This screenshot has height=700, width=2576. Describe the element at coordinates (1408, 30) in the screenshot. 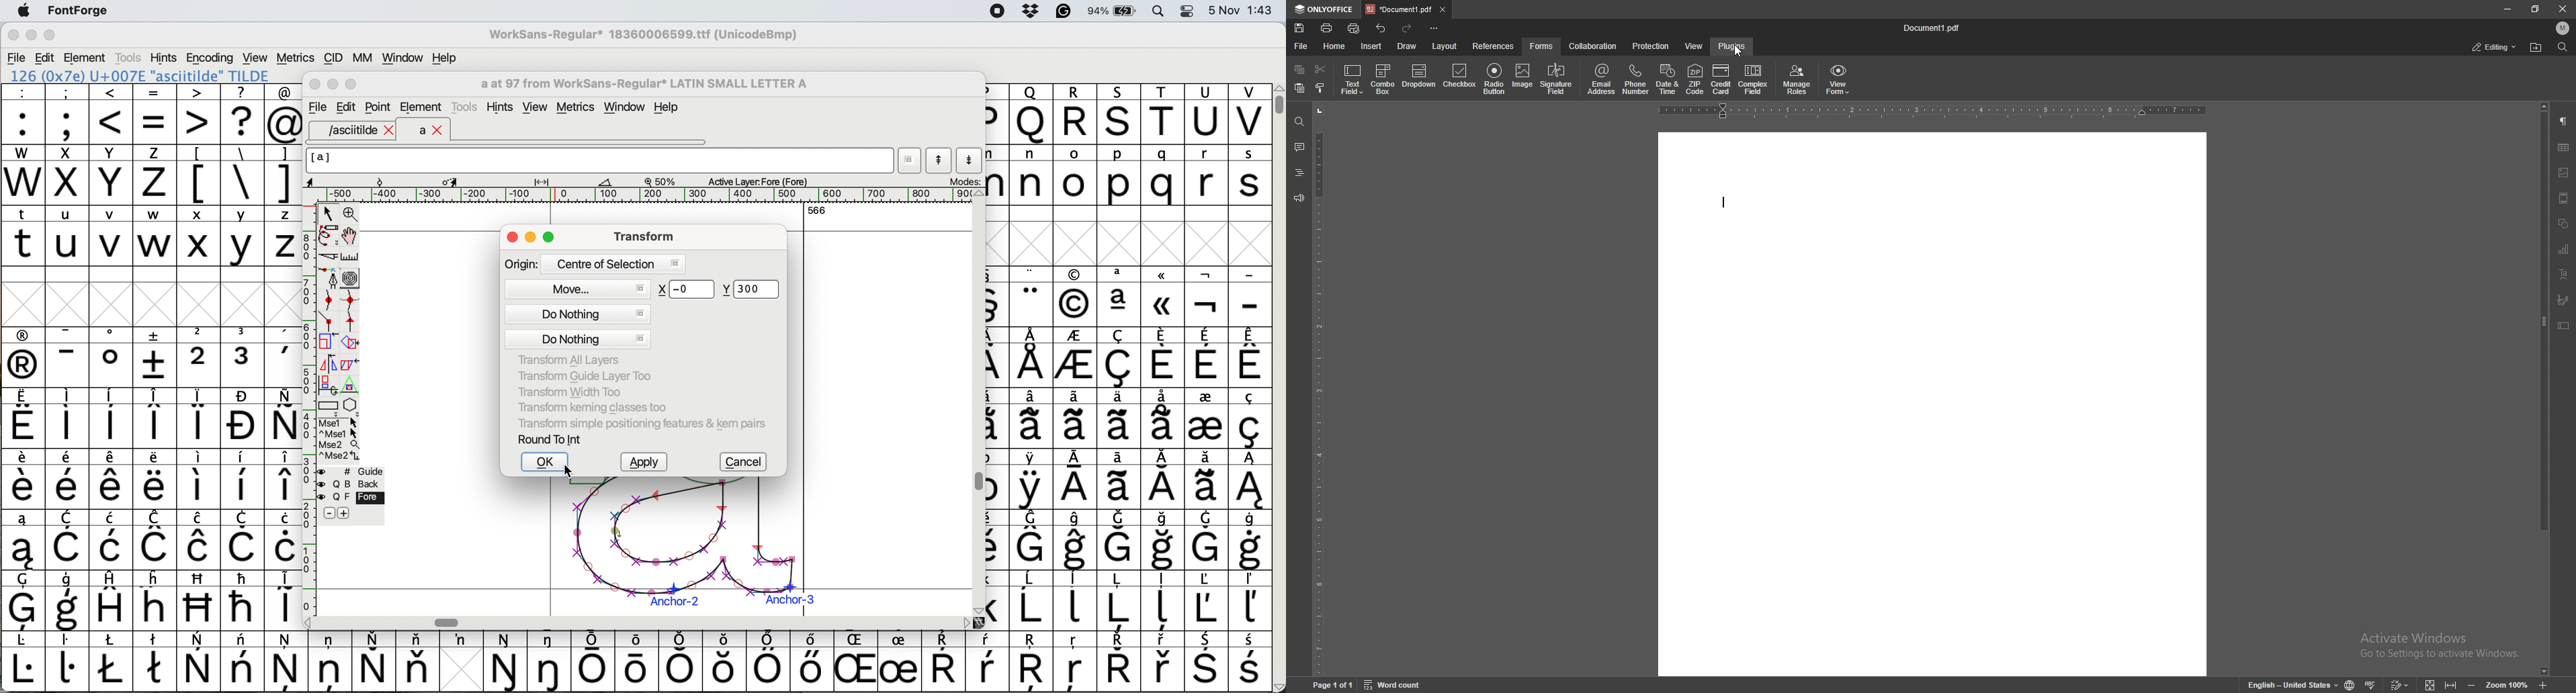

I see `redo` at that location.